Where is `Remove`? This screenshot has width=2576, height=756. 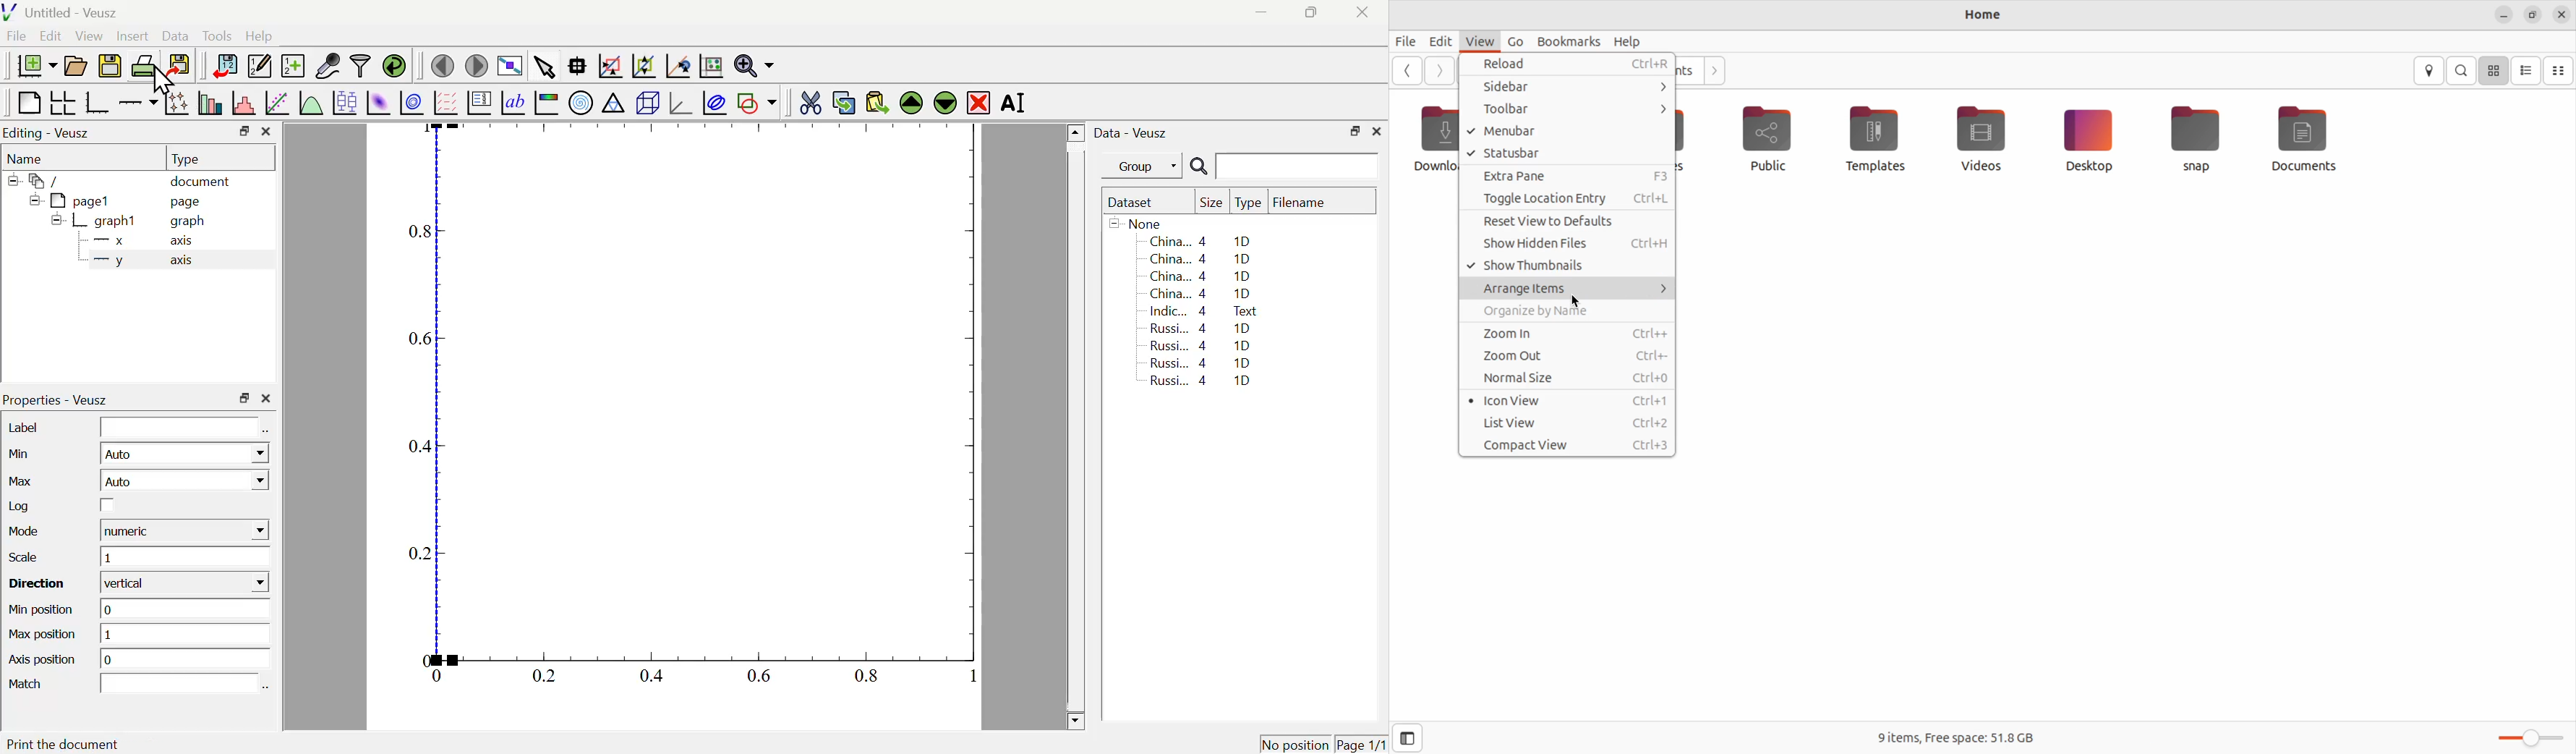
Remove is located at coordinates (979, 103).